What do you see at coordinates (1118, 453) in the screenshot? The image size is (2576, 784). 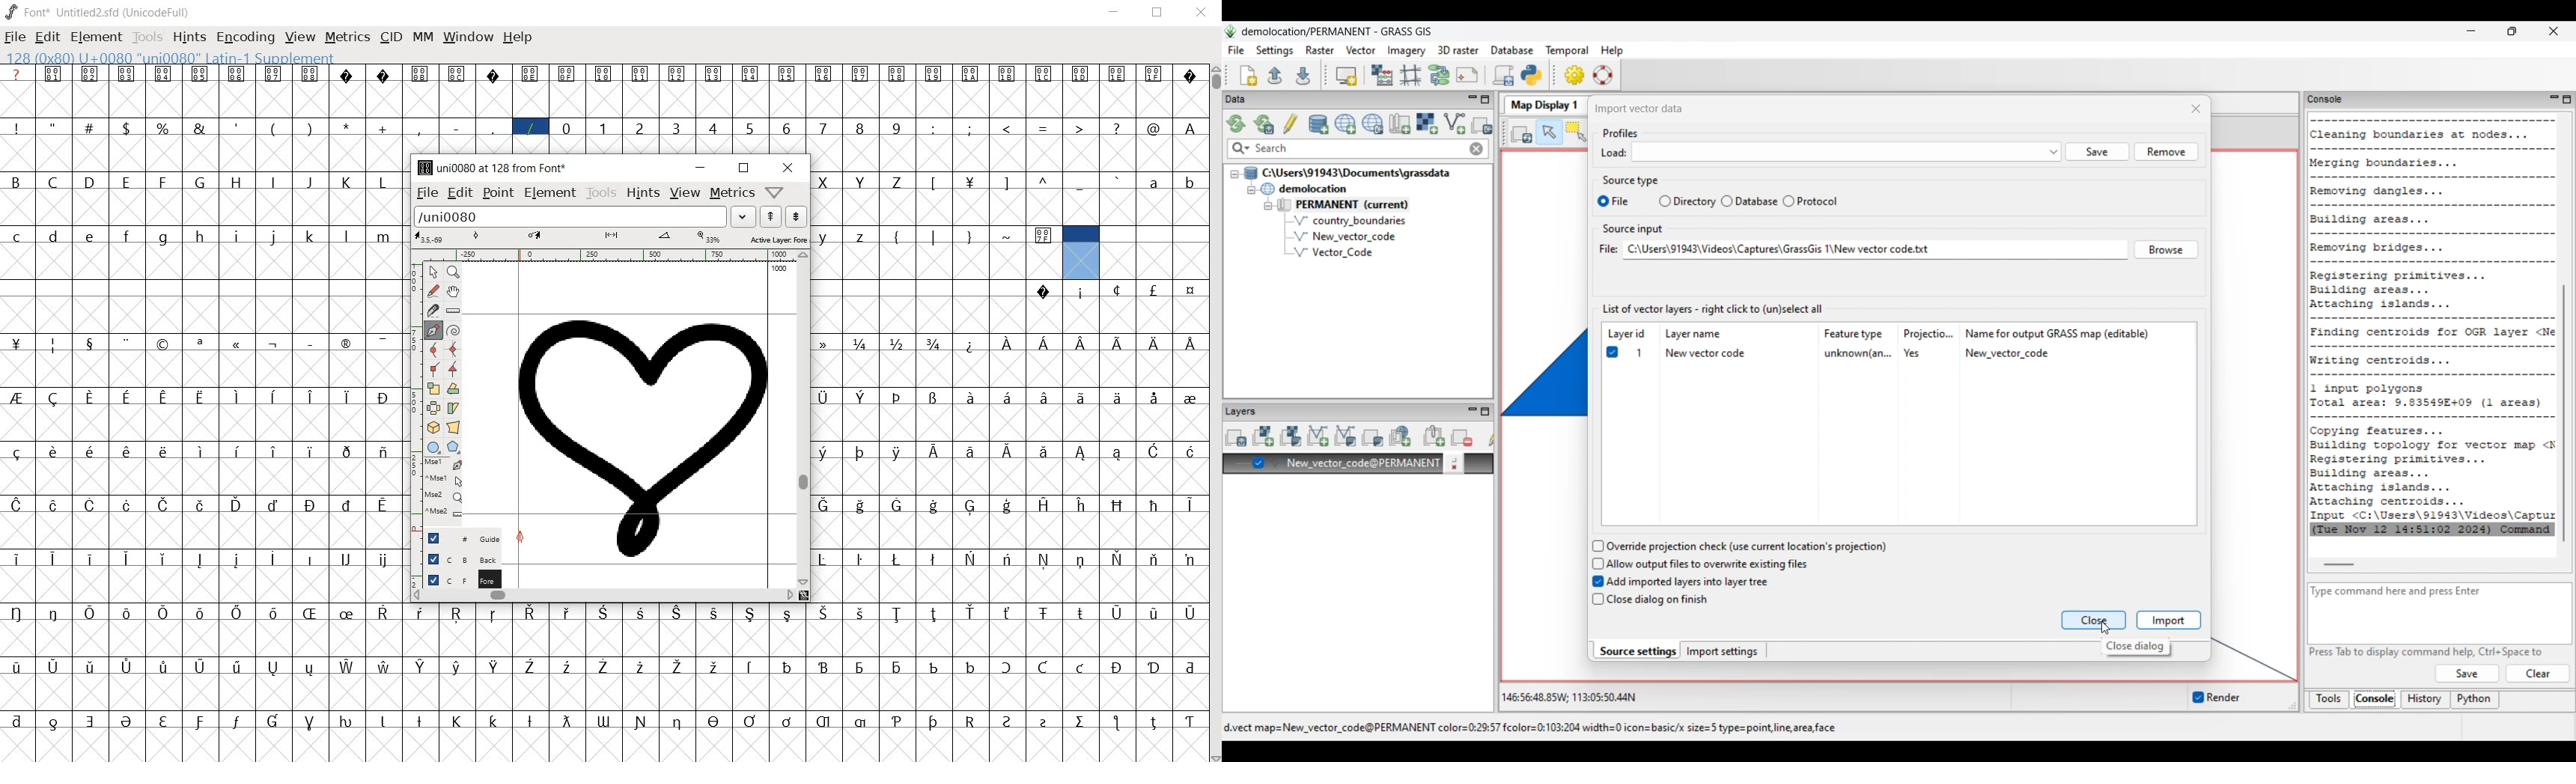 I see `glyph` at bounding box center [1118, 453].